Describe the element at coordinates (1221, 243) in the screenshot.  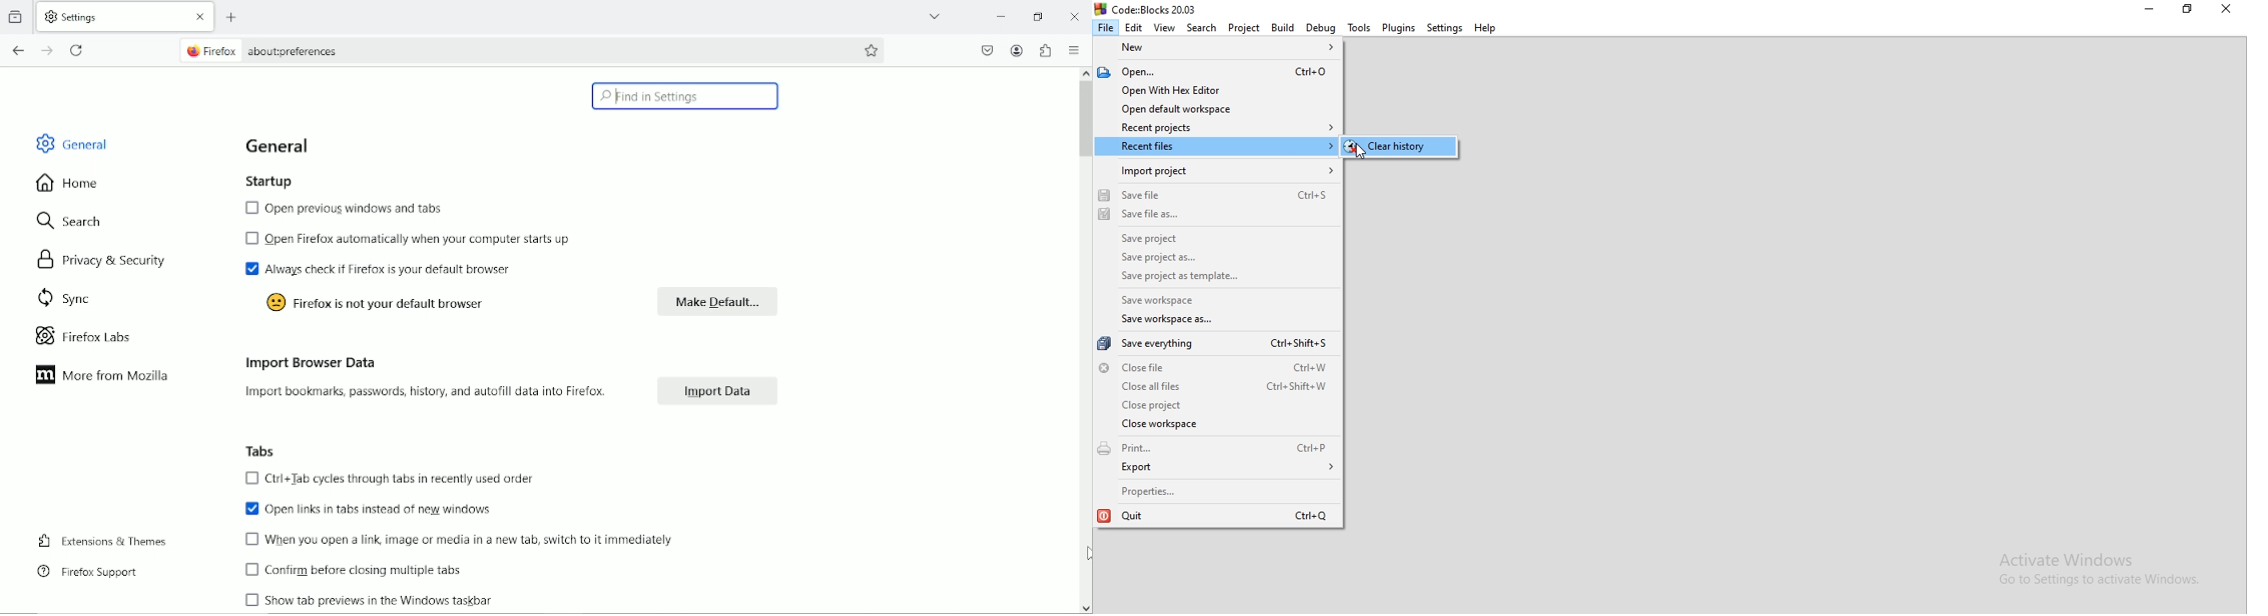
I see `Save Project` at that location.